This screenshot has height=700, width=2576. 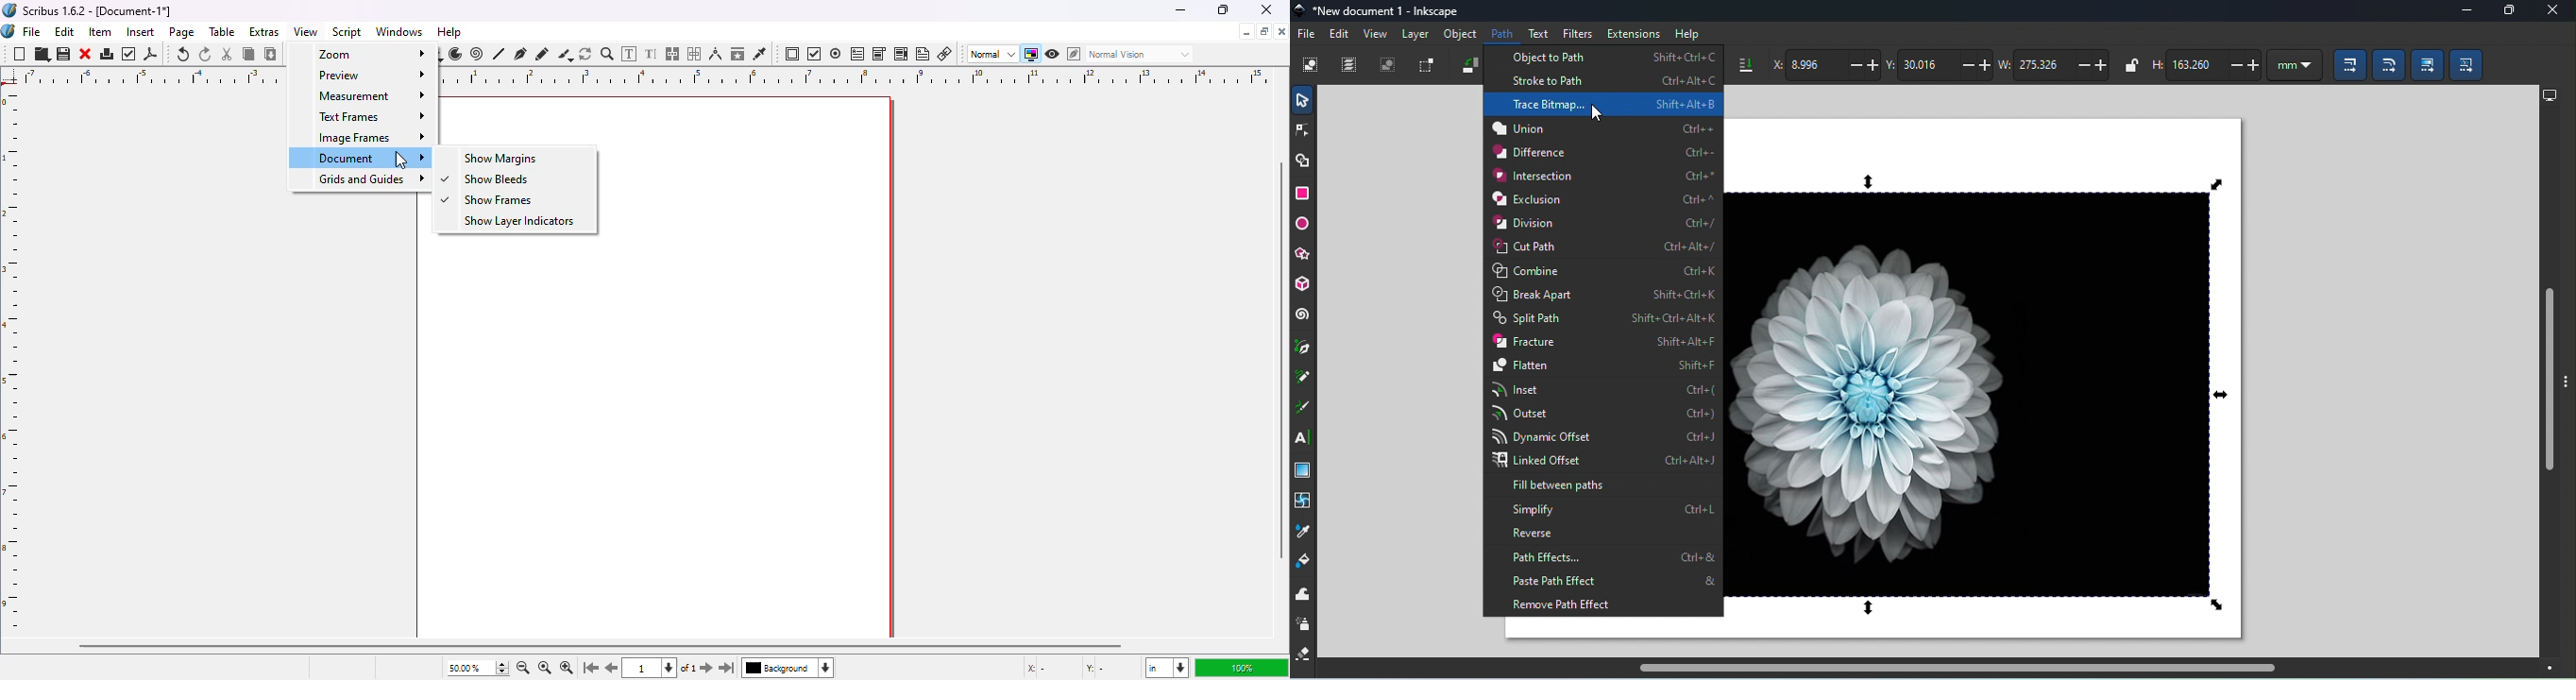 I want to click on maximize, so click(x=1264, y=31).